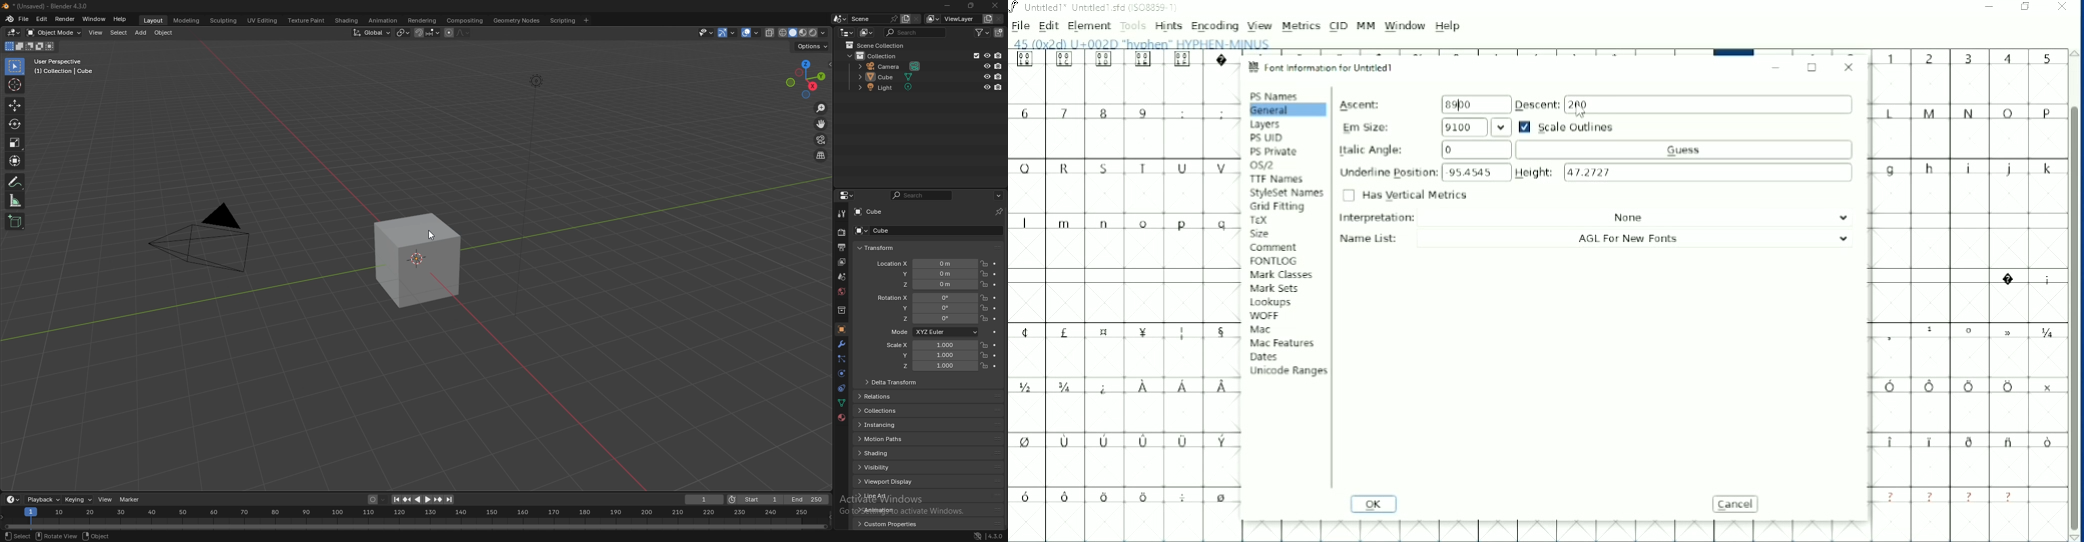 This screenshot has height=560, width=2100. I want to click on Edit, so click(1049, 26).